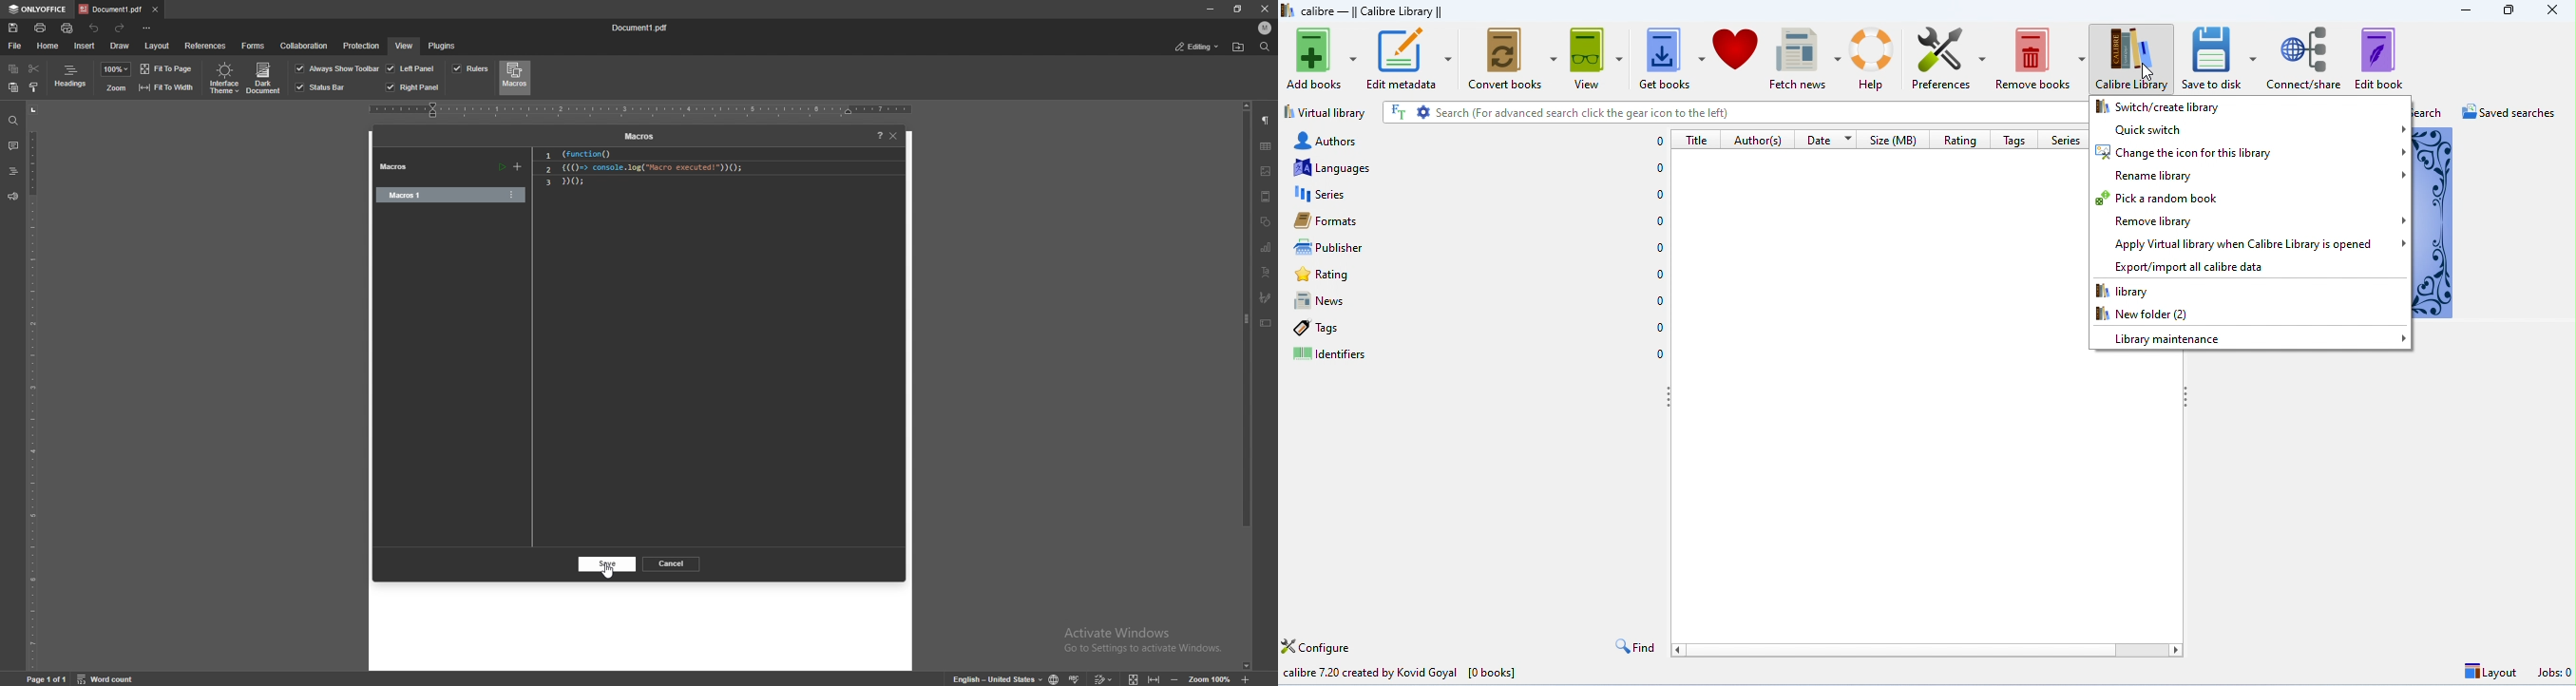 The width and height of the screenshot is (2576, 700). I want to click on Code, so click(568, 182).